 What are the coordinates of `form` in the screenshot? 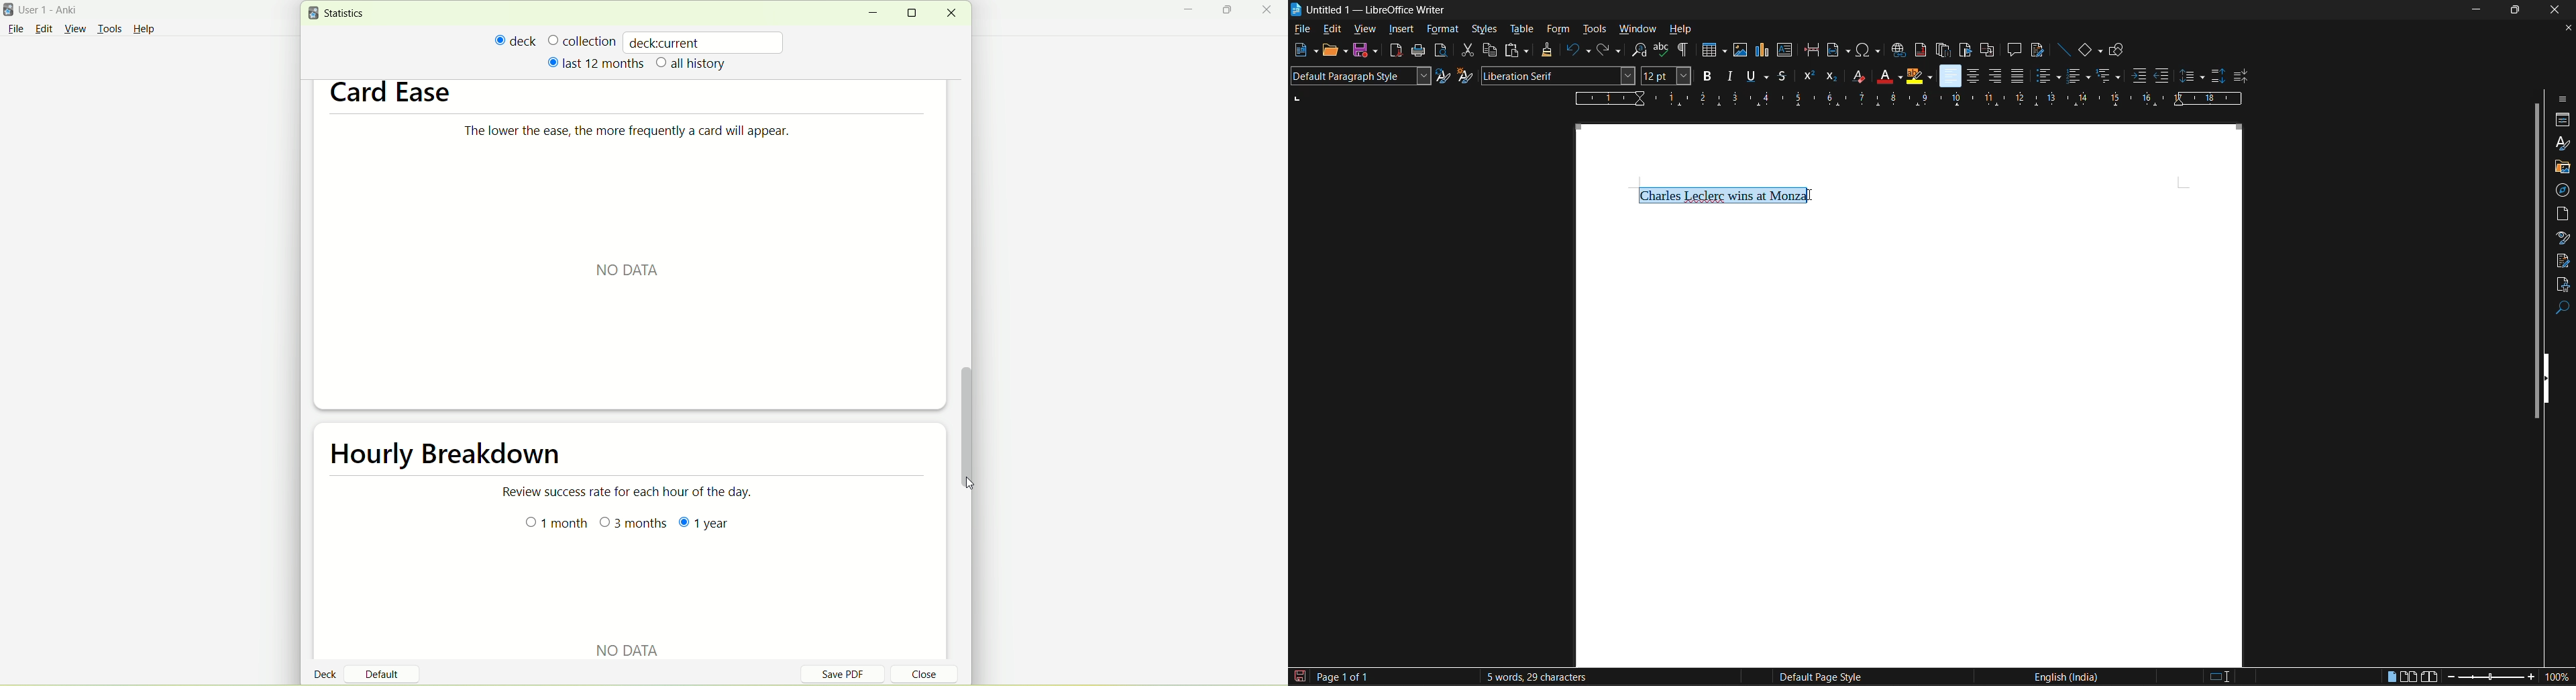 It's located at (1560, 30).